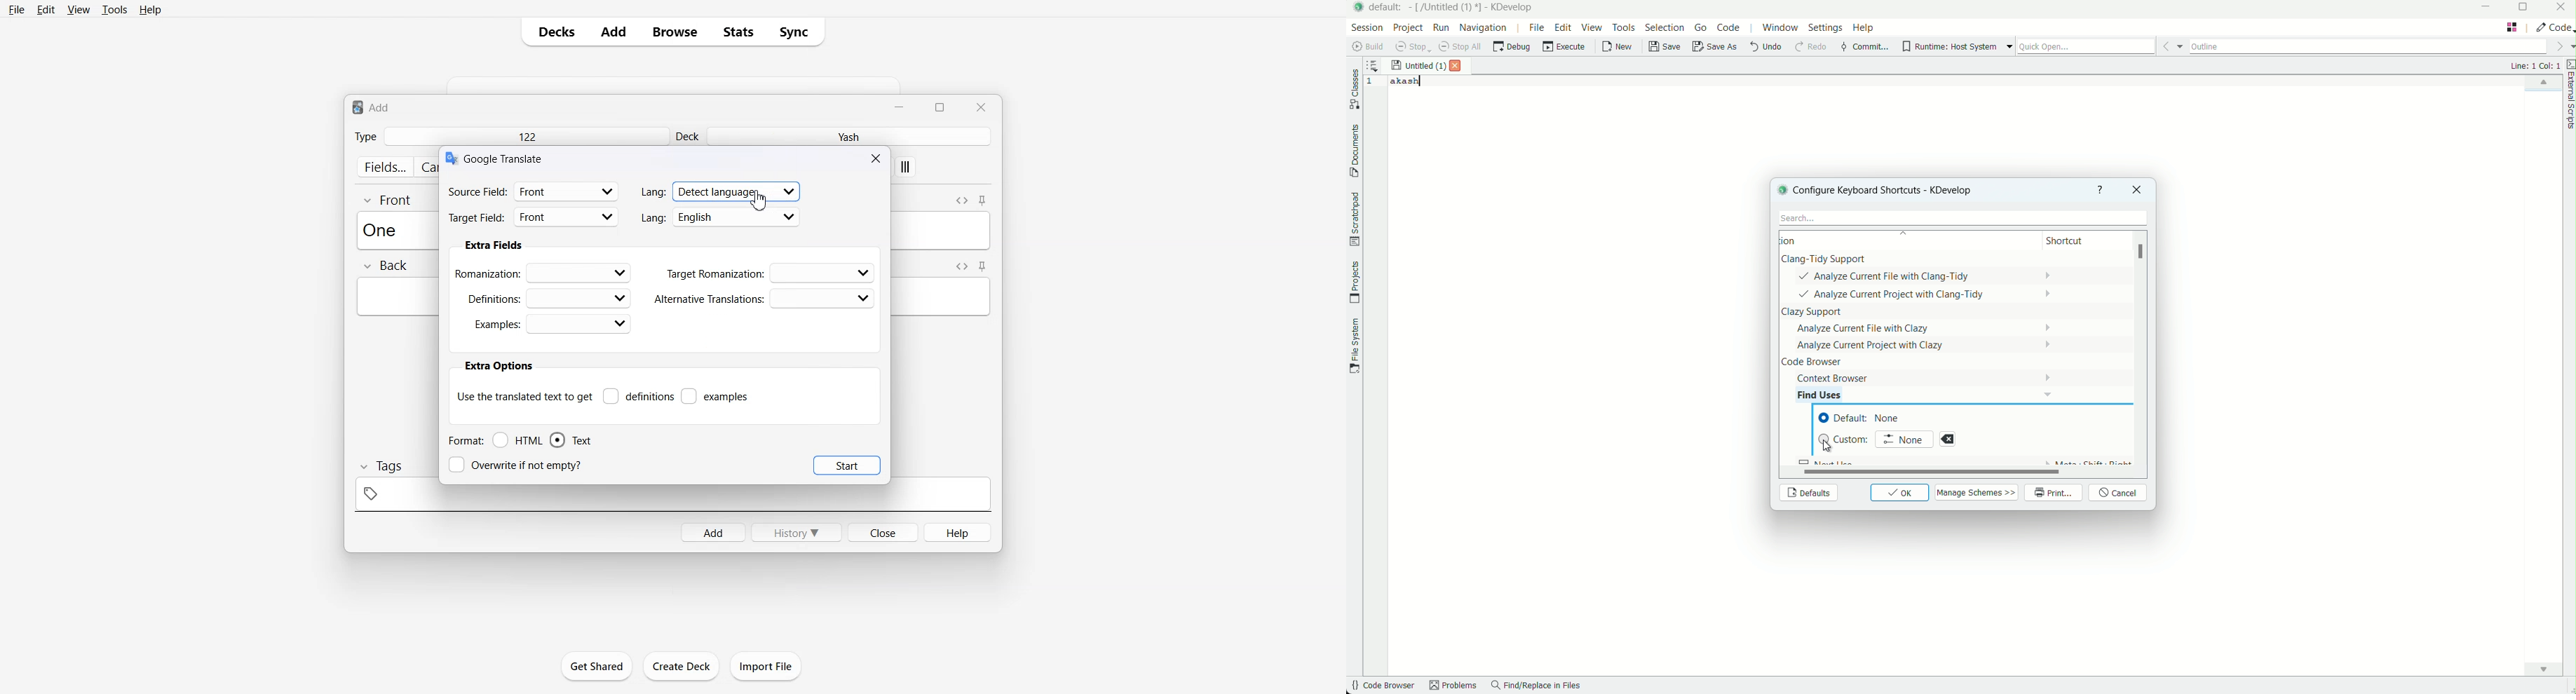  What do you see at coordinates (614, 32) in the screenshot?
I see `Add` at bounding box center [614, 32].